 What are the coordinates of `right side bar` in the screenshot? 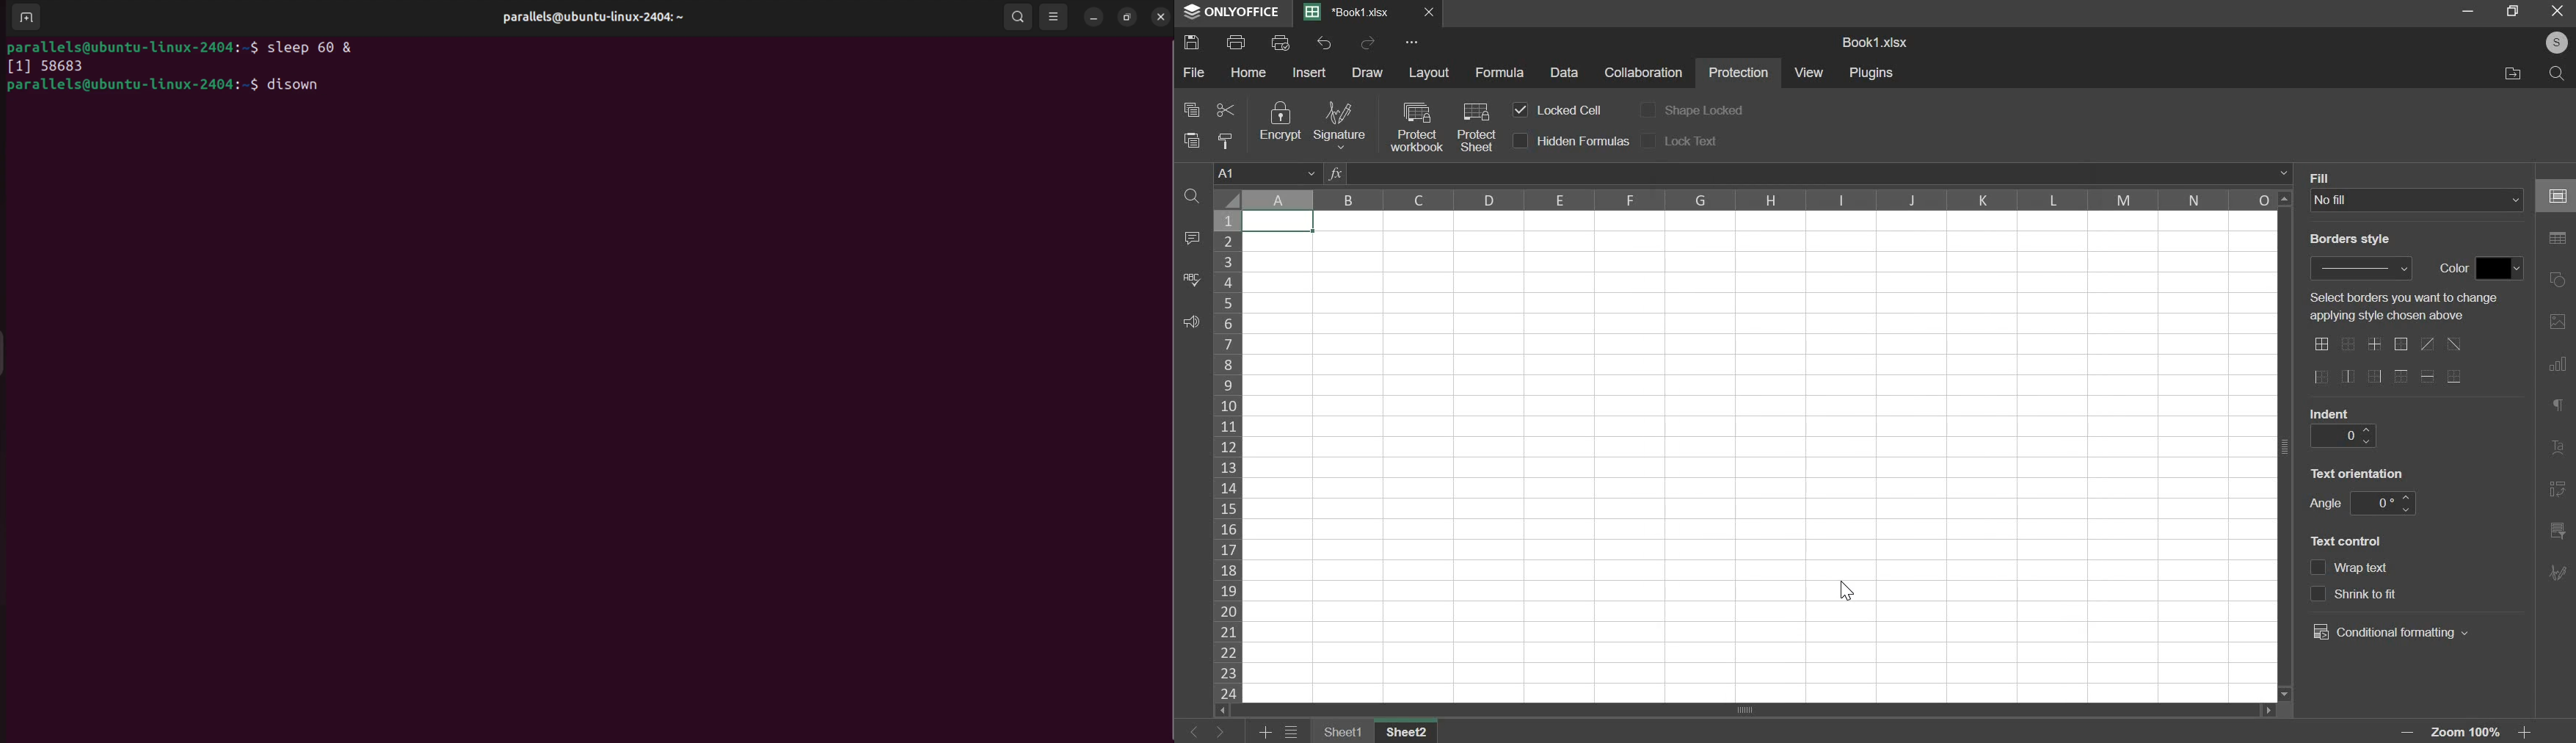 It's located at (2558, 570).